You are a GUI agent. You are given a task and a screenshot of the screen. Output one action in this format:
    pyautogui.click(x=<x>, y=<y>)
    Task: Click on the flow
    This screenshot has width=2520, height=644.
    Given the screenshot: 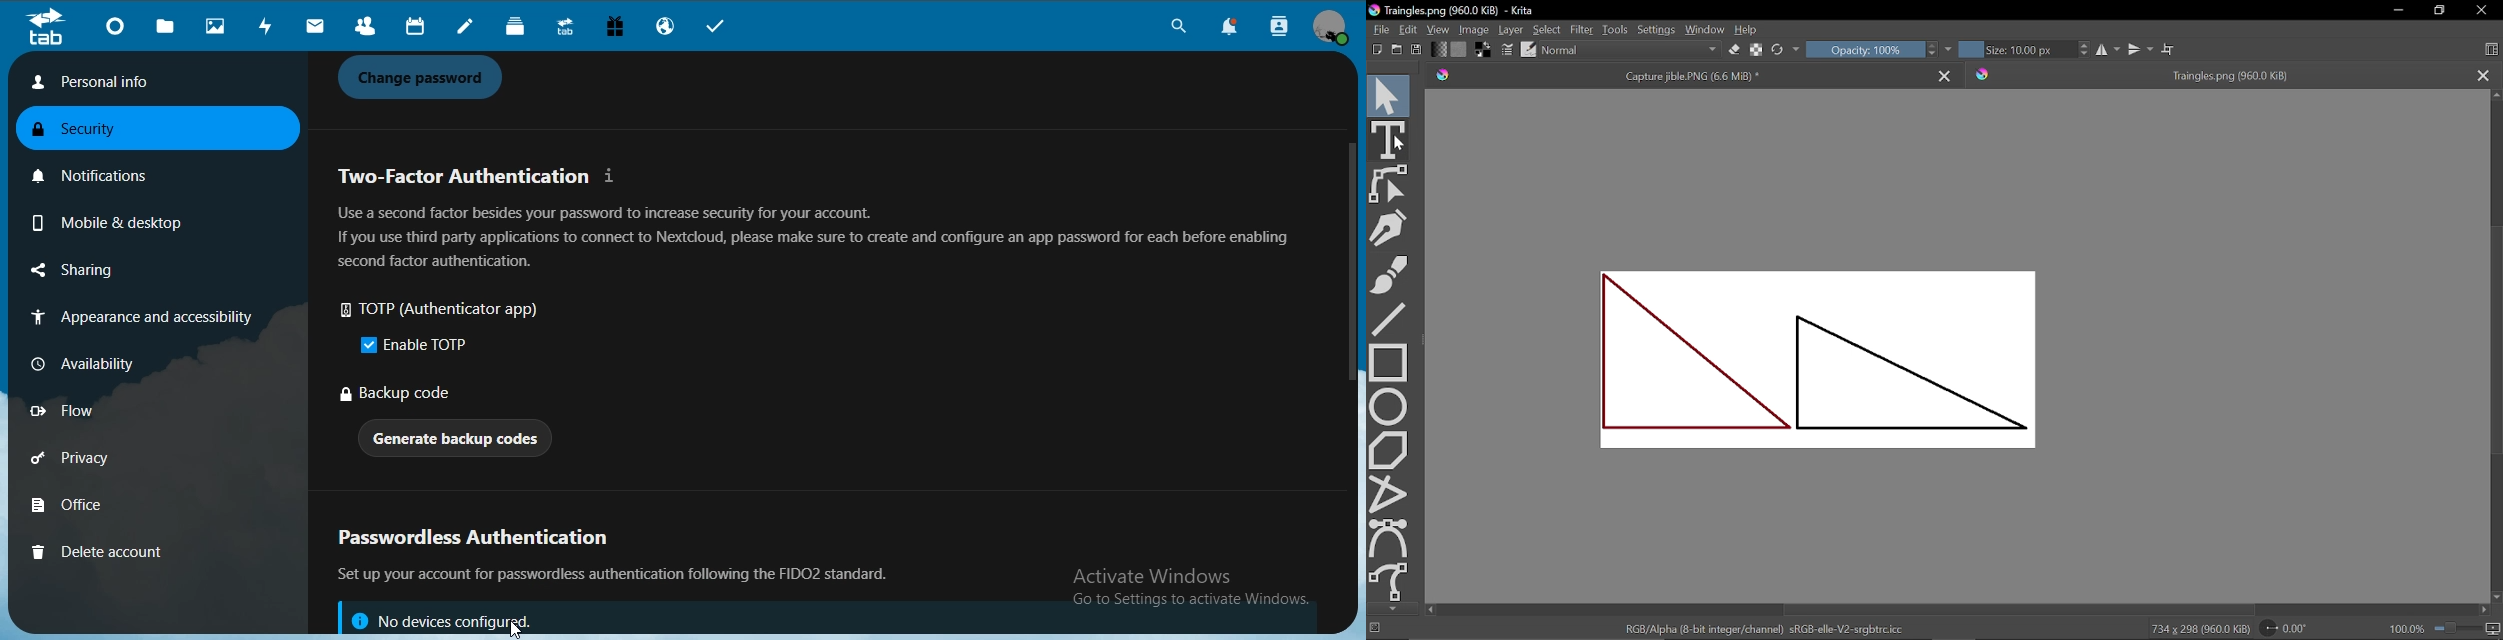 What is the action you would take?
    pyautogui.click(x=94, y=411)
    